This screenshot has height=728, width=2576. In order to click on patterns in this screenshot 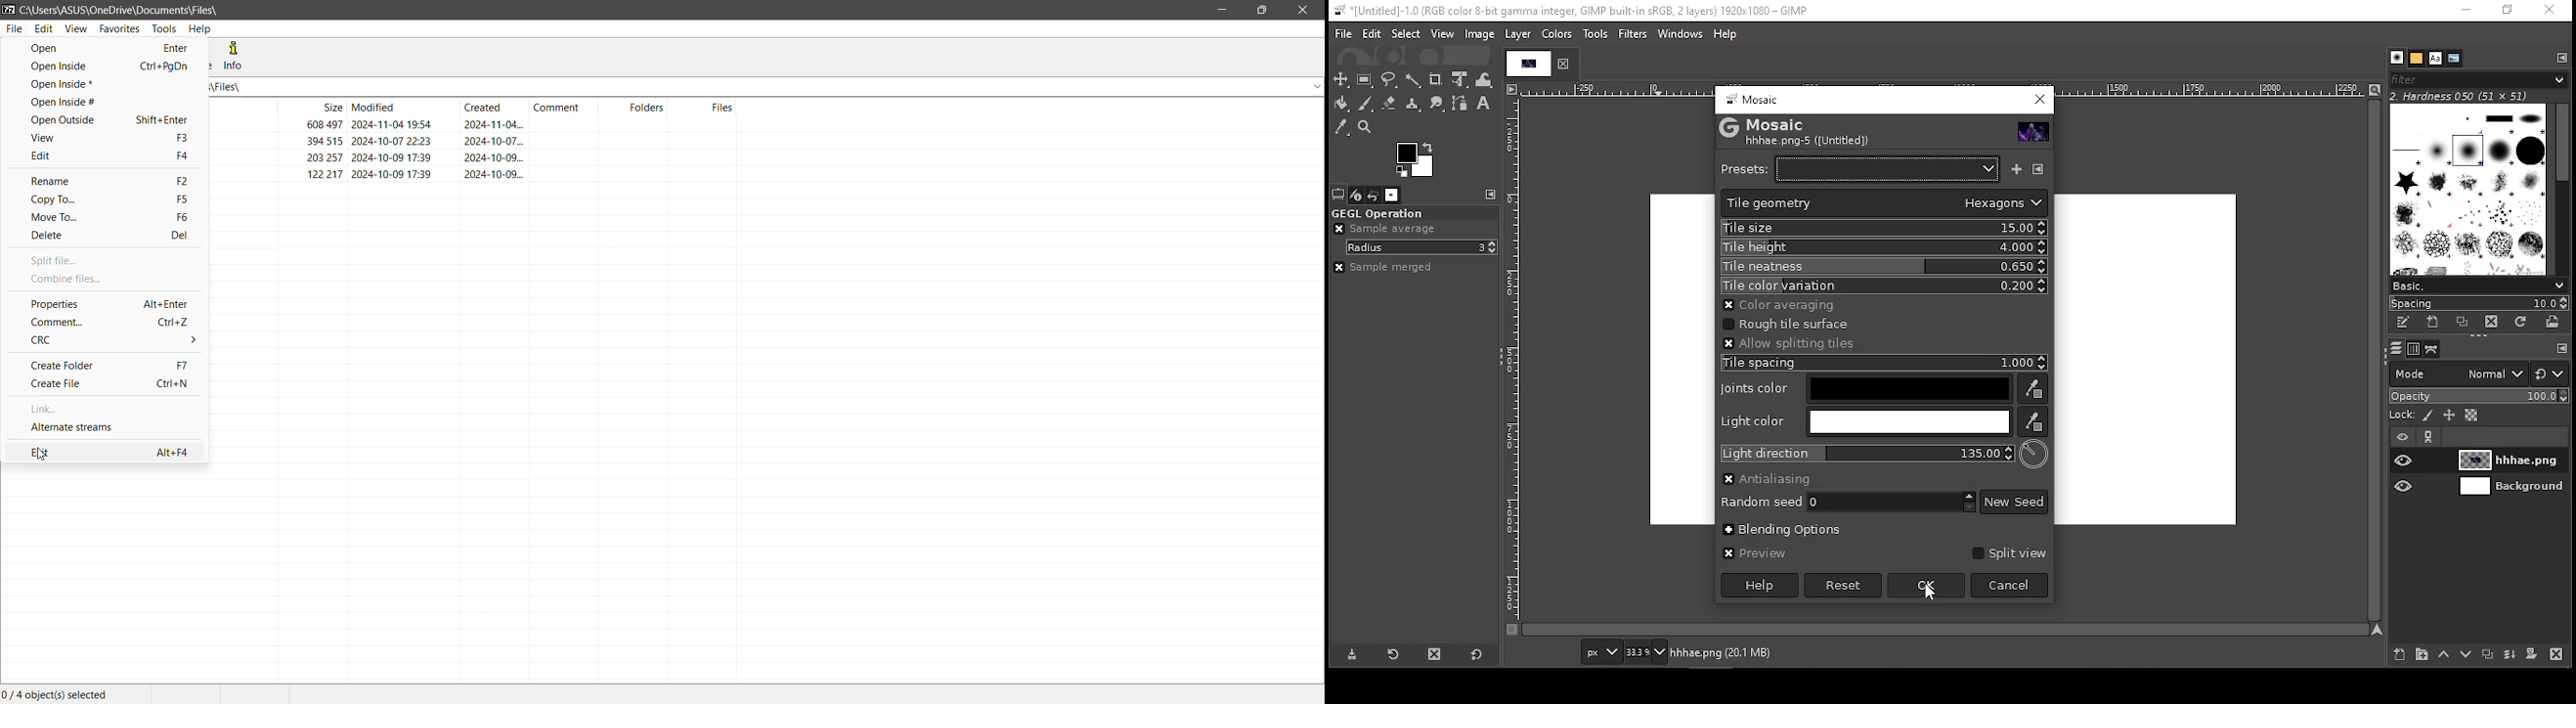, I will do `click(2417, 59)`.